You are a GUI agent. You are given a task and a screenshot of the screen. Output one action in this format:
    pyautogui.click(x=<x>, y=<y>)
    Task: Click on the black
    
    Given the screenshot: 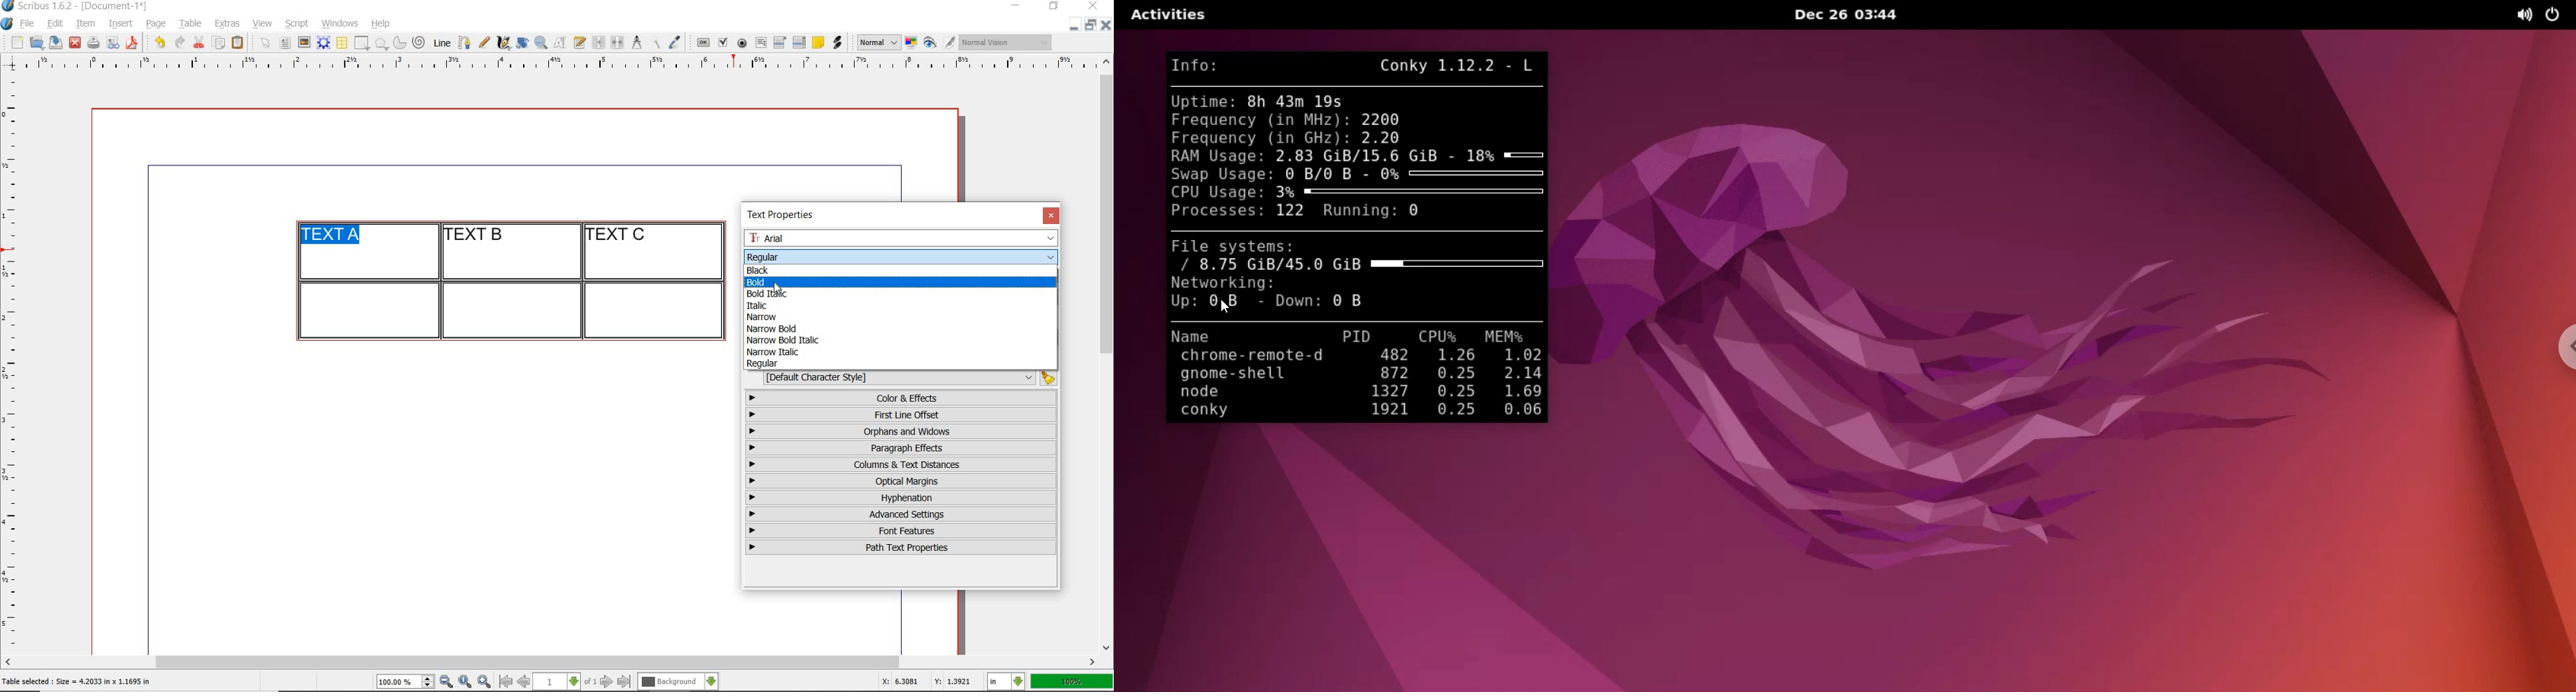 What is the action you would take?
    pyautogui.click(x=759, y=269)
    